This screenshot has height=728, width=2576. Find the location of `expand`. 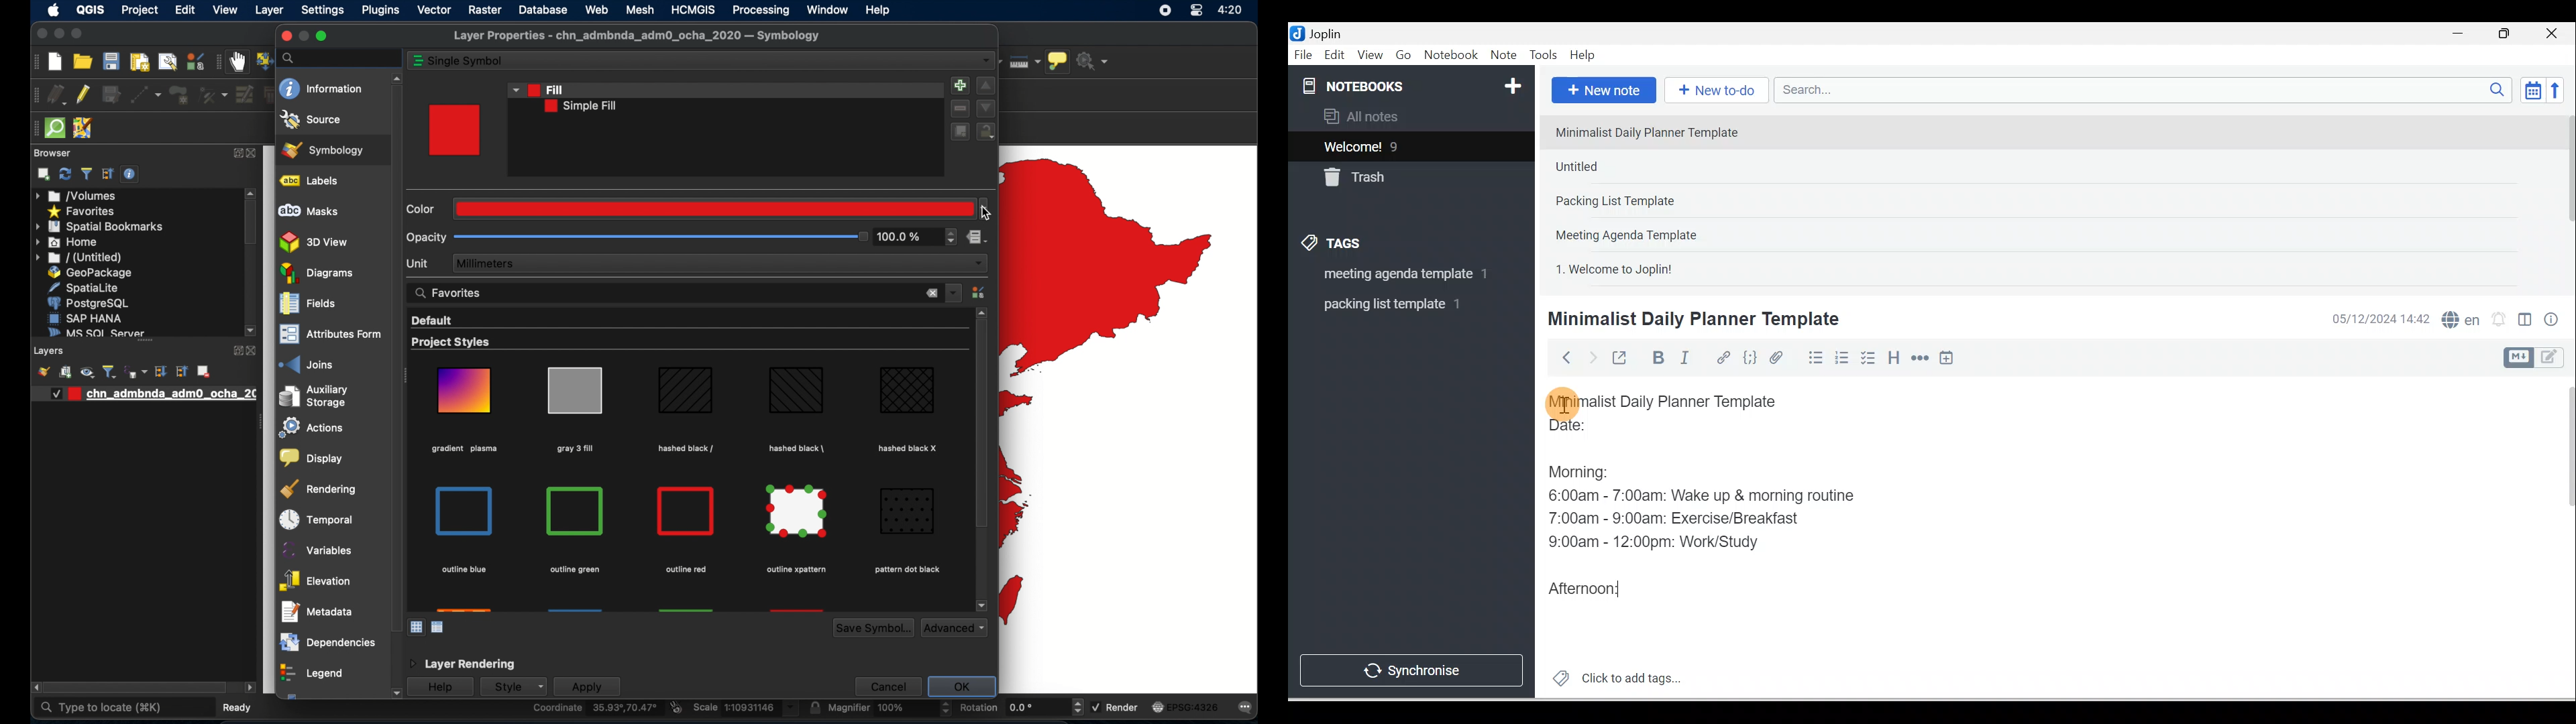

expand is located at coordinates (235, 351).